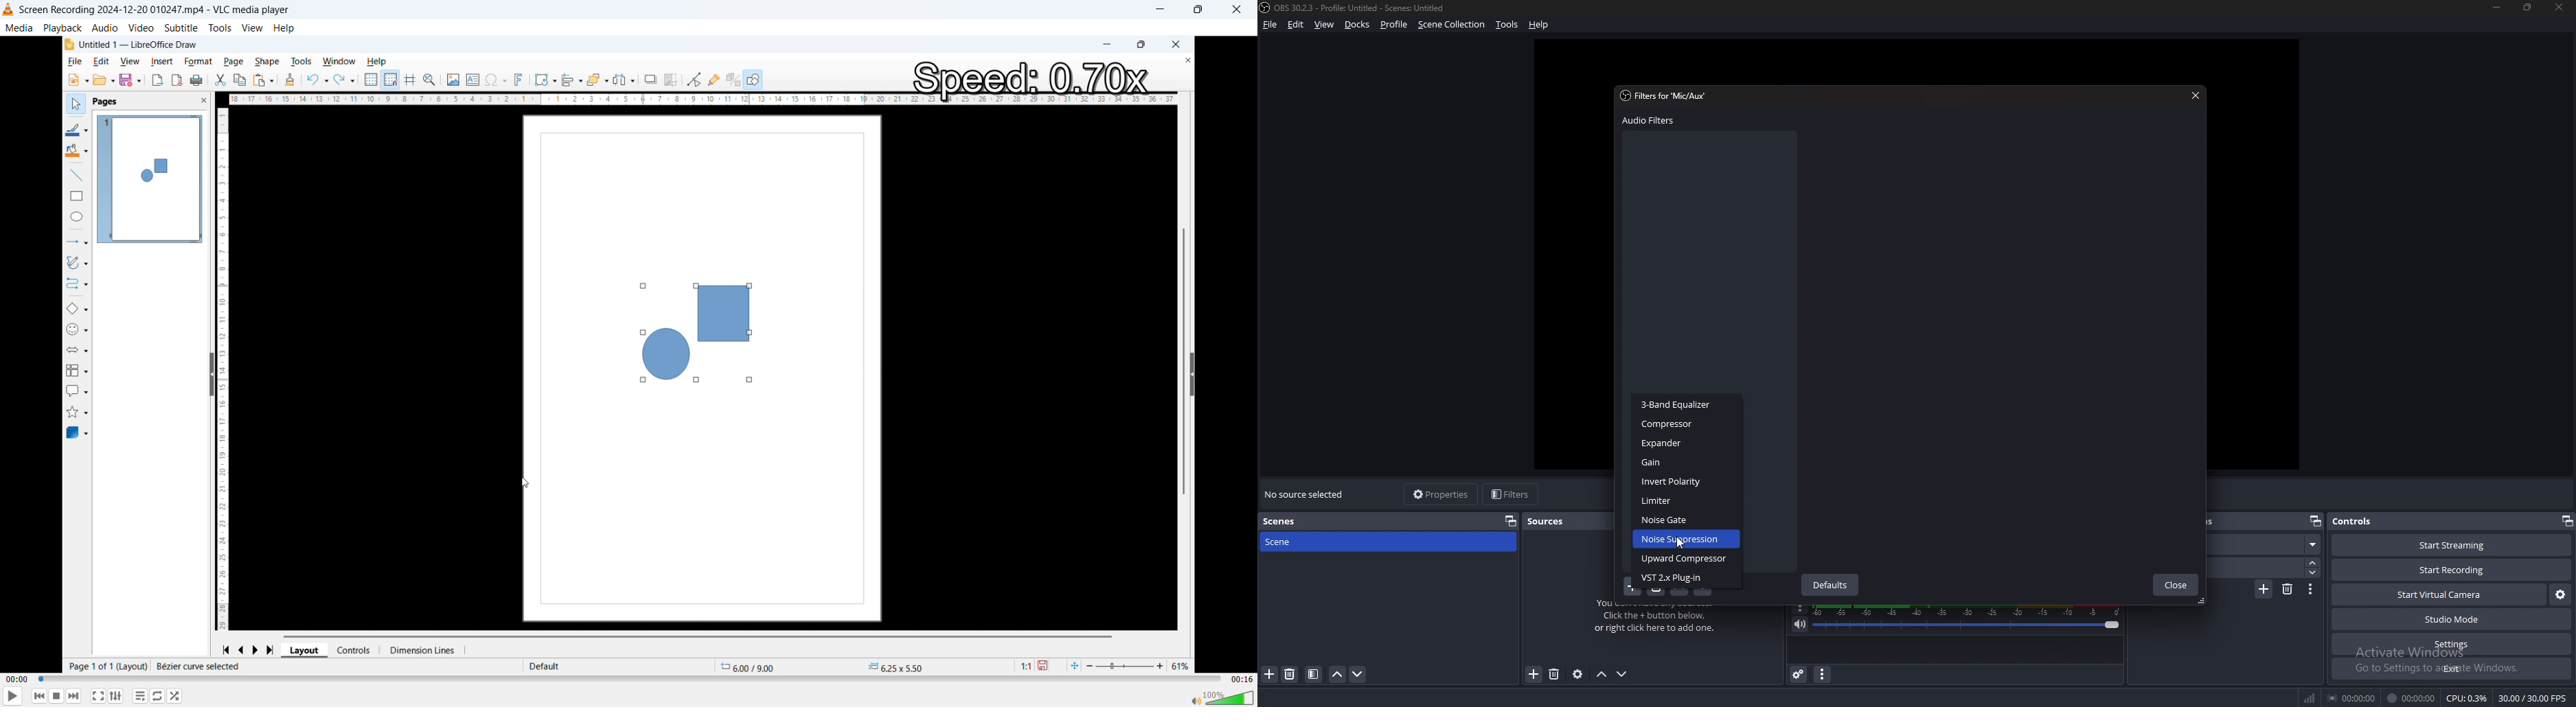  Describe the element at coordinates (1512, 494) in the screenshot. I see `filters` at that location.